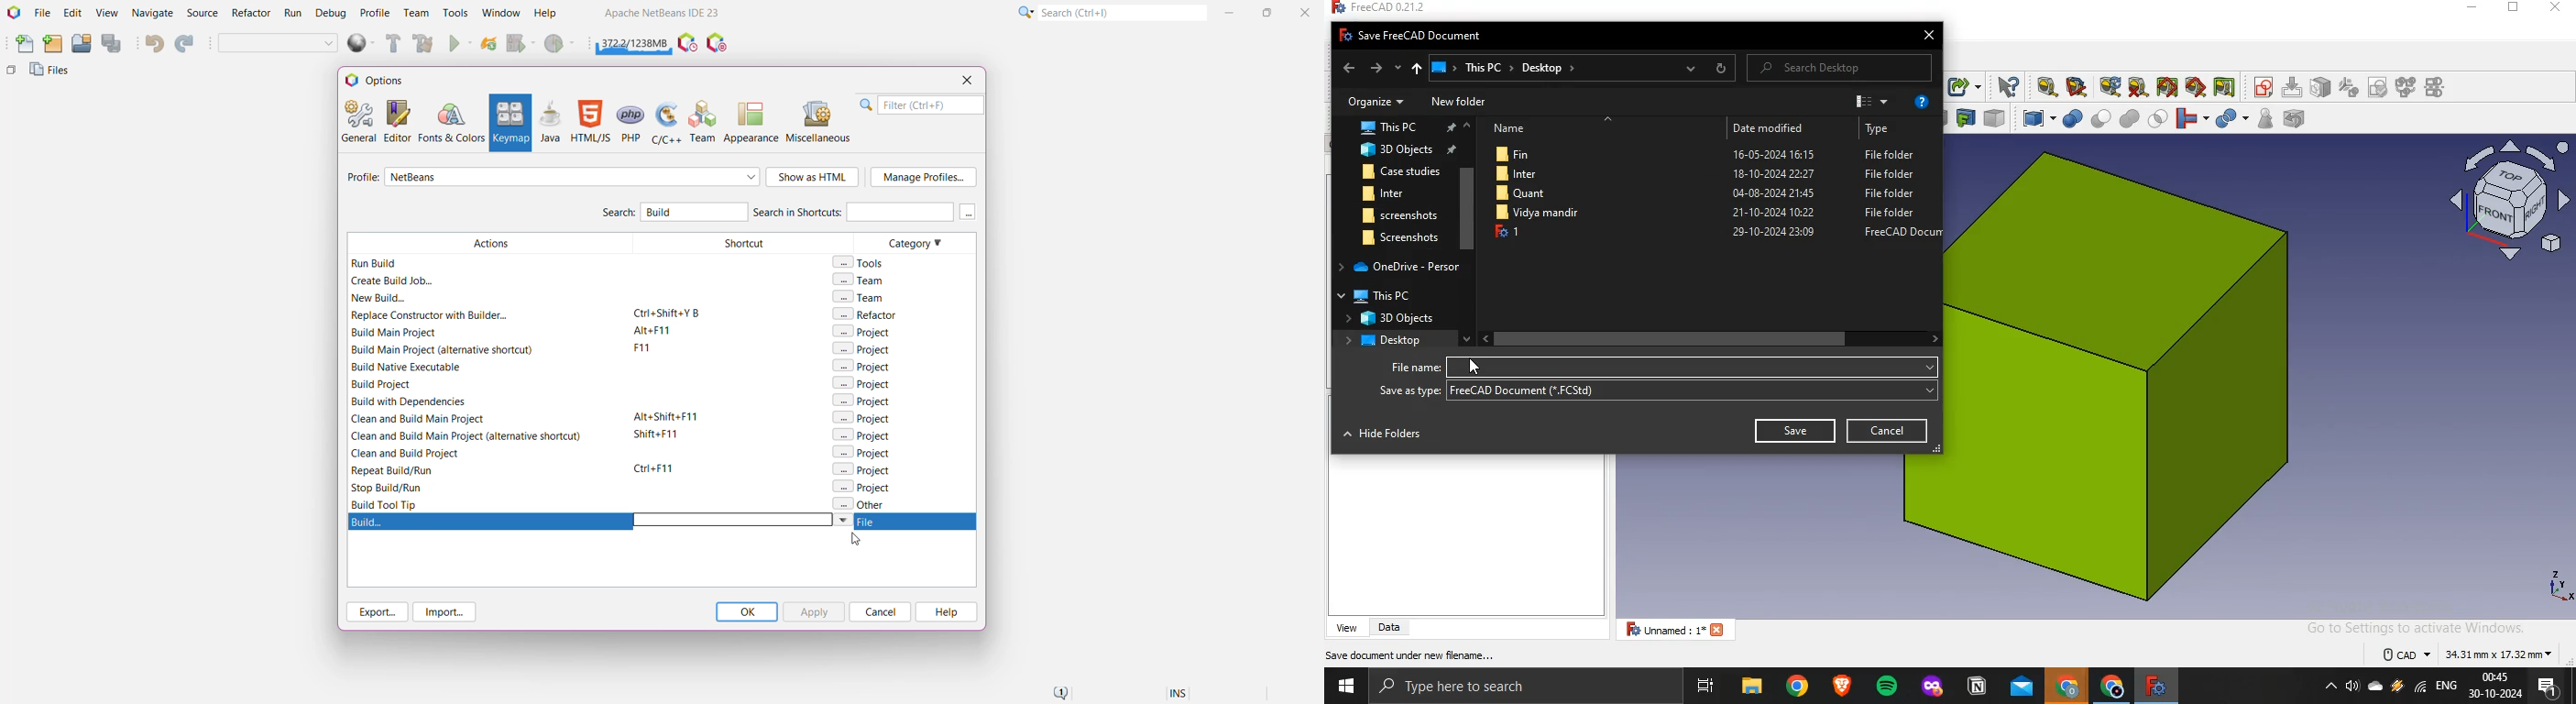 The width and height of the screenshot is (2576, 728). I want to click on view, so click(1869, 100).